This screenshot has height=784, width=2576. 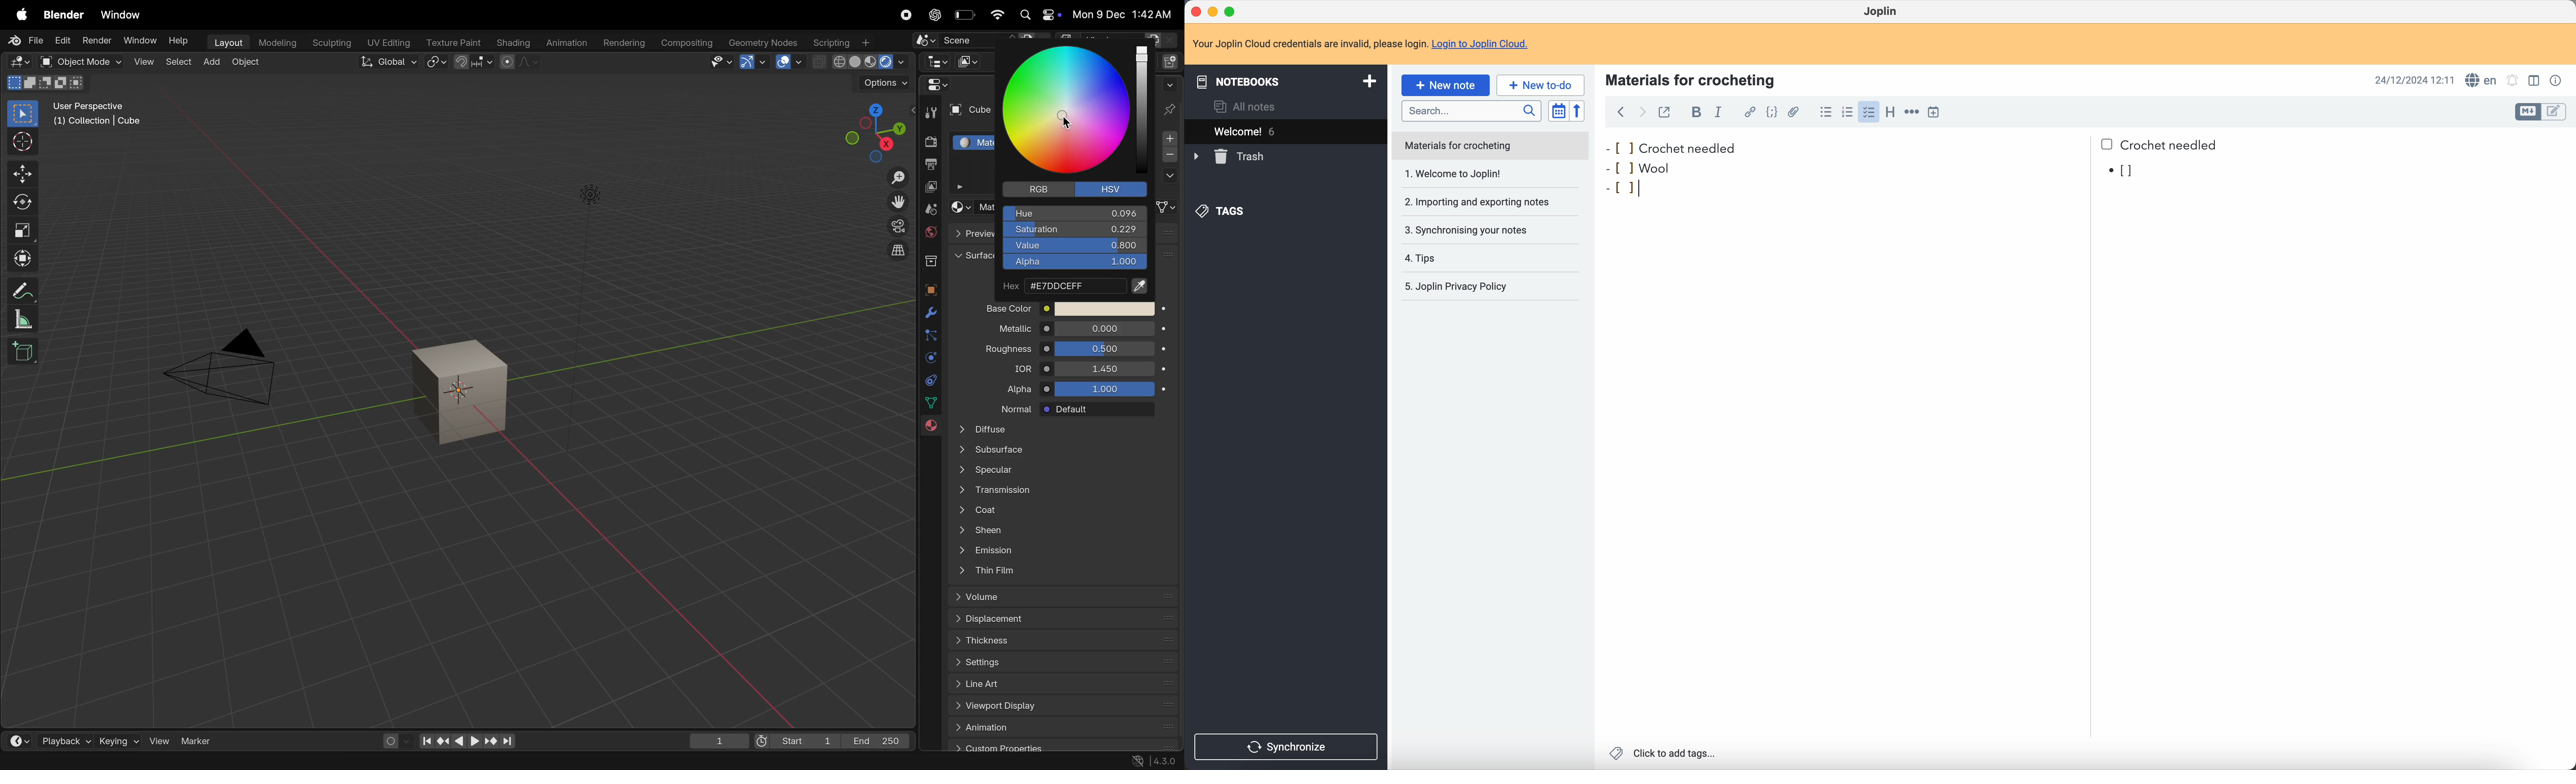 What do you see at coordinates (1170, 156) in the screenshot?
I see `remove material slot` at bounding box center [1170, 156].